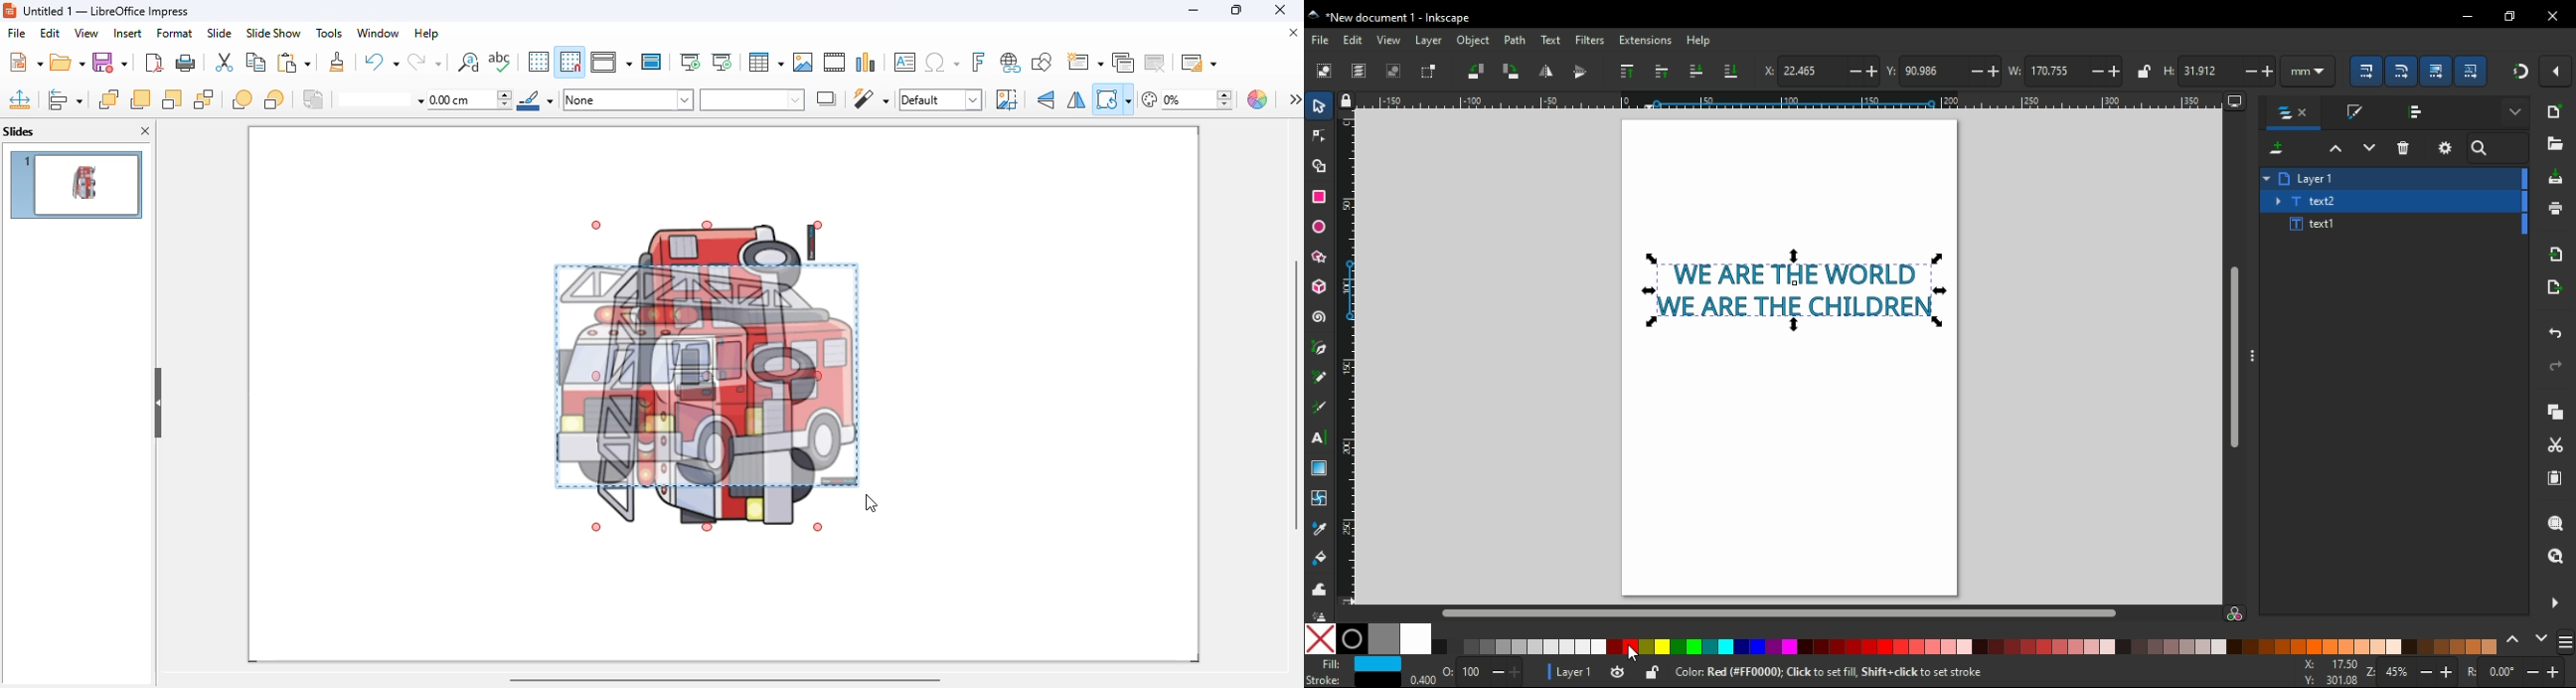  Describe the element at coordinates (2309, 201) in the screenshot. I see `text2` at that location.